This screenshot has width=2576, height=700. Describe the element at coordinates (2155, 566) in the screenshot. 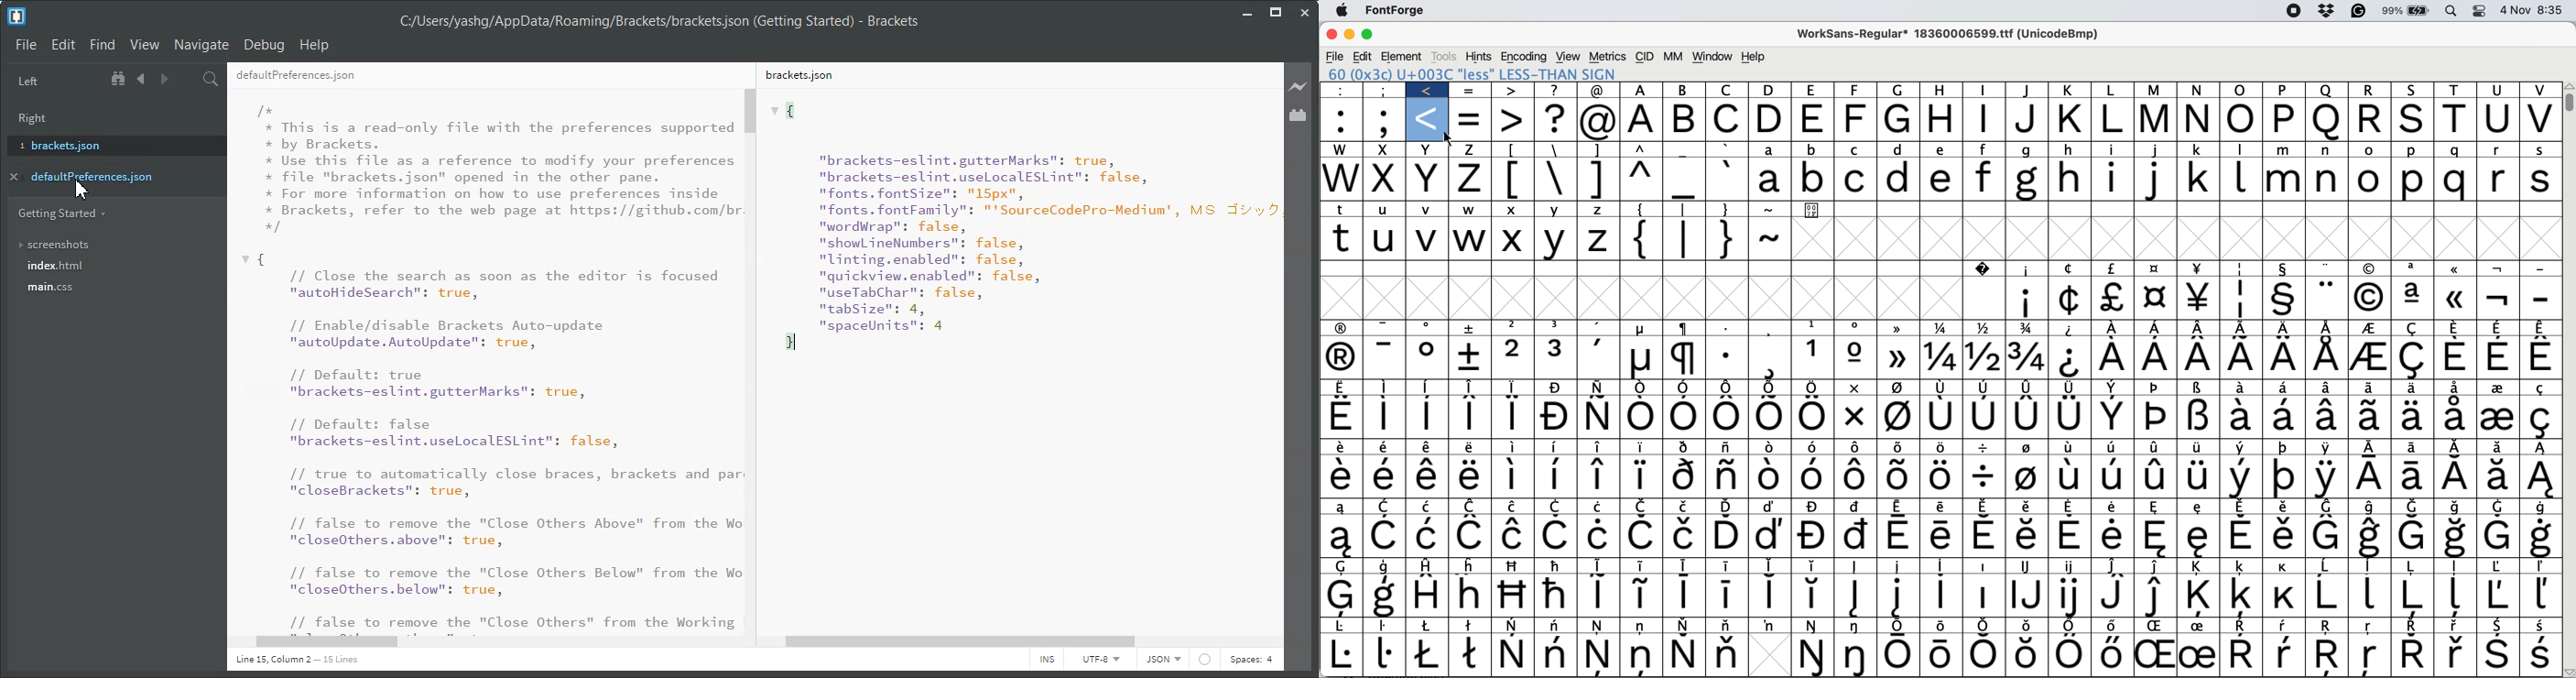

I see `Symbol` at that location.